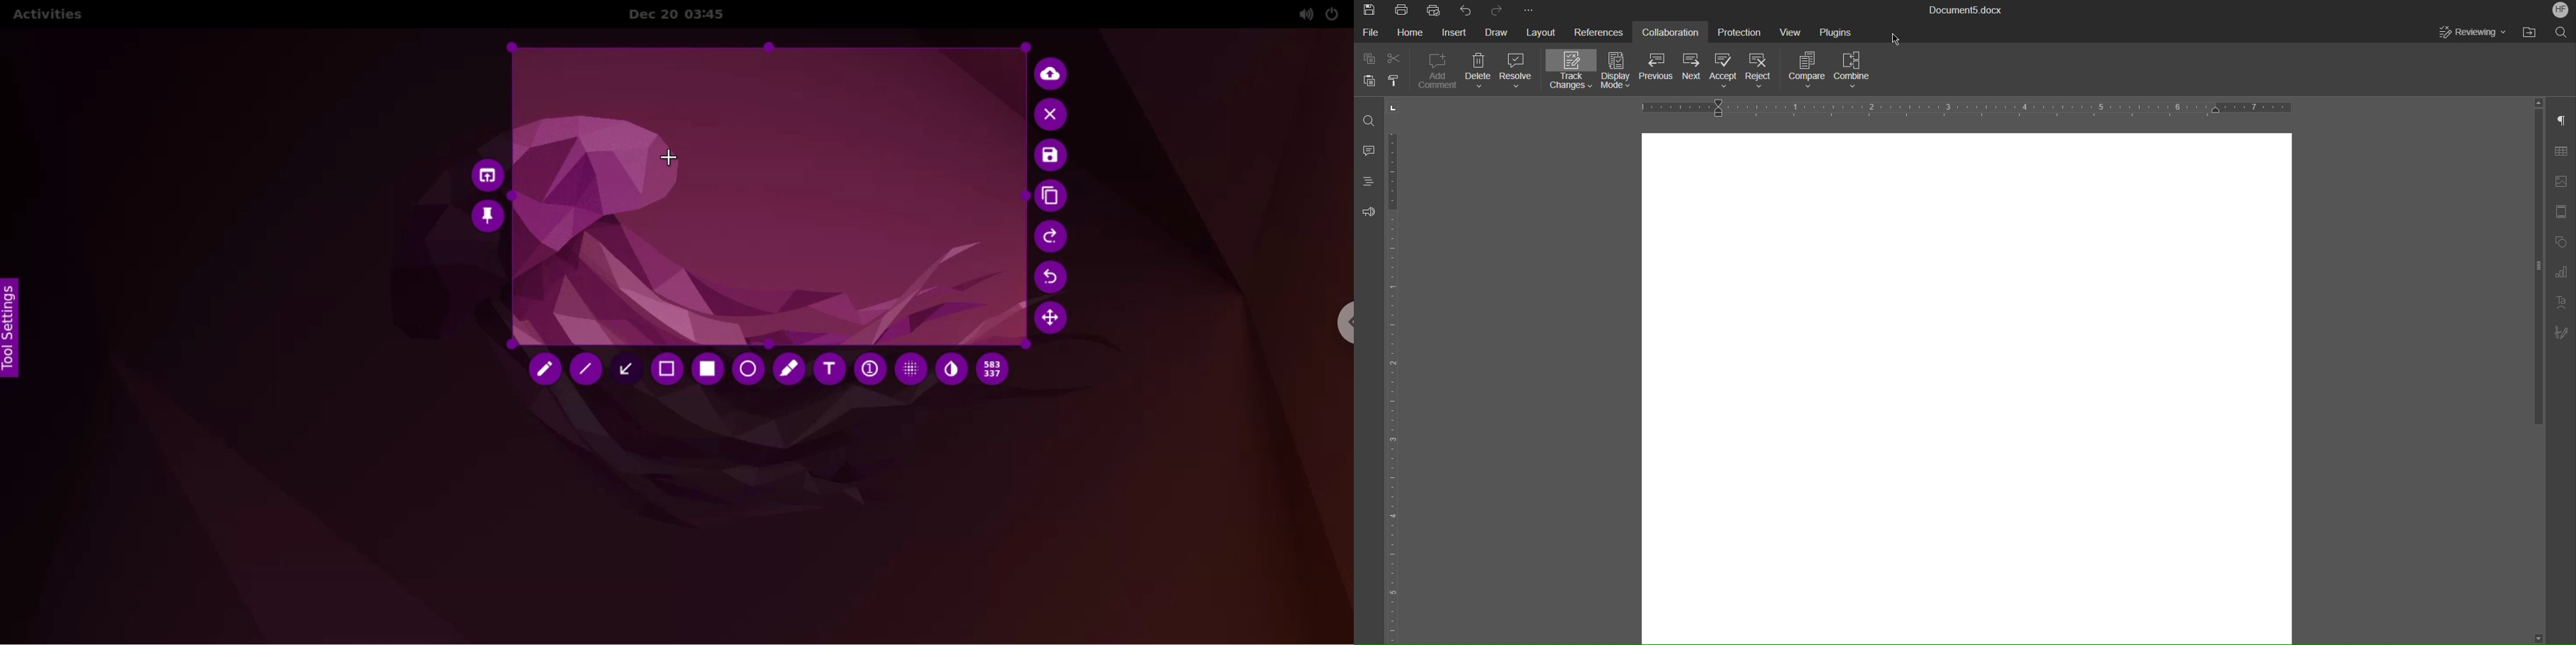 The width and height of the screenshot is (2576, 672). Describe the element at coordinates (1396, 80) in the screenshot. I see `Copy Style` at that location.